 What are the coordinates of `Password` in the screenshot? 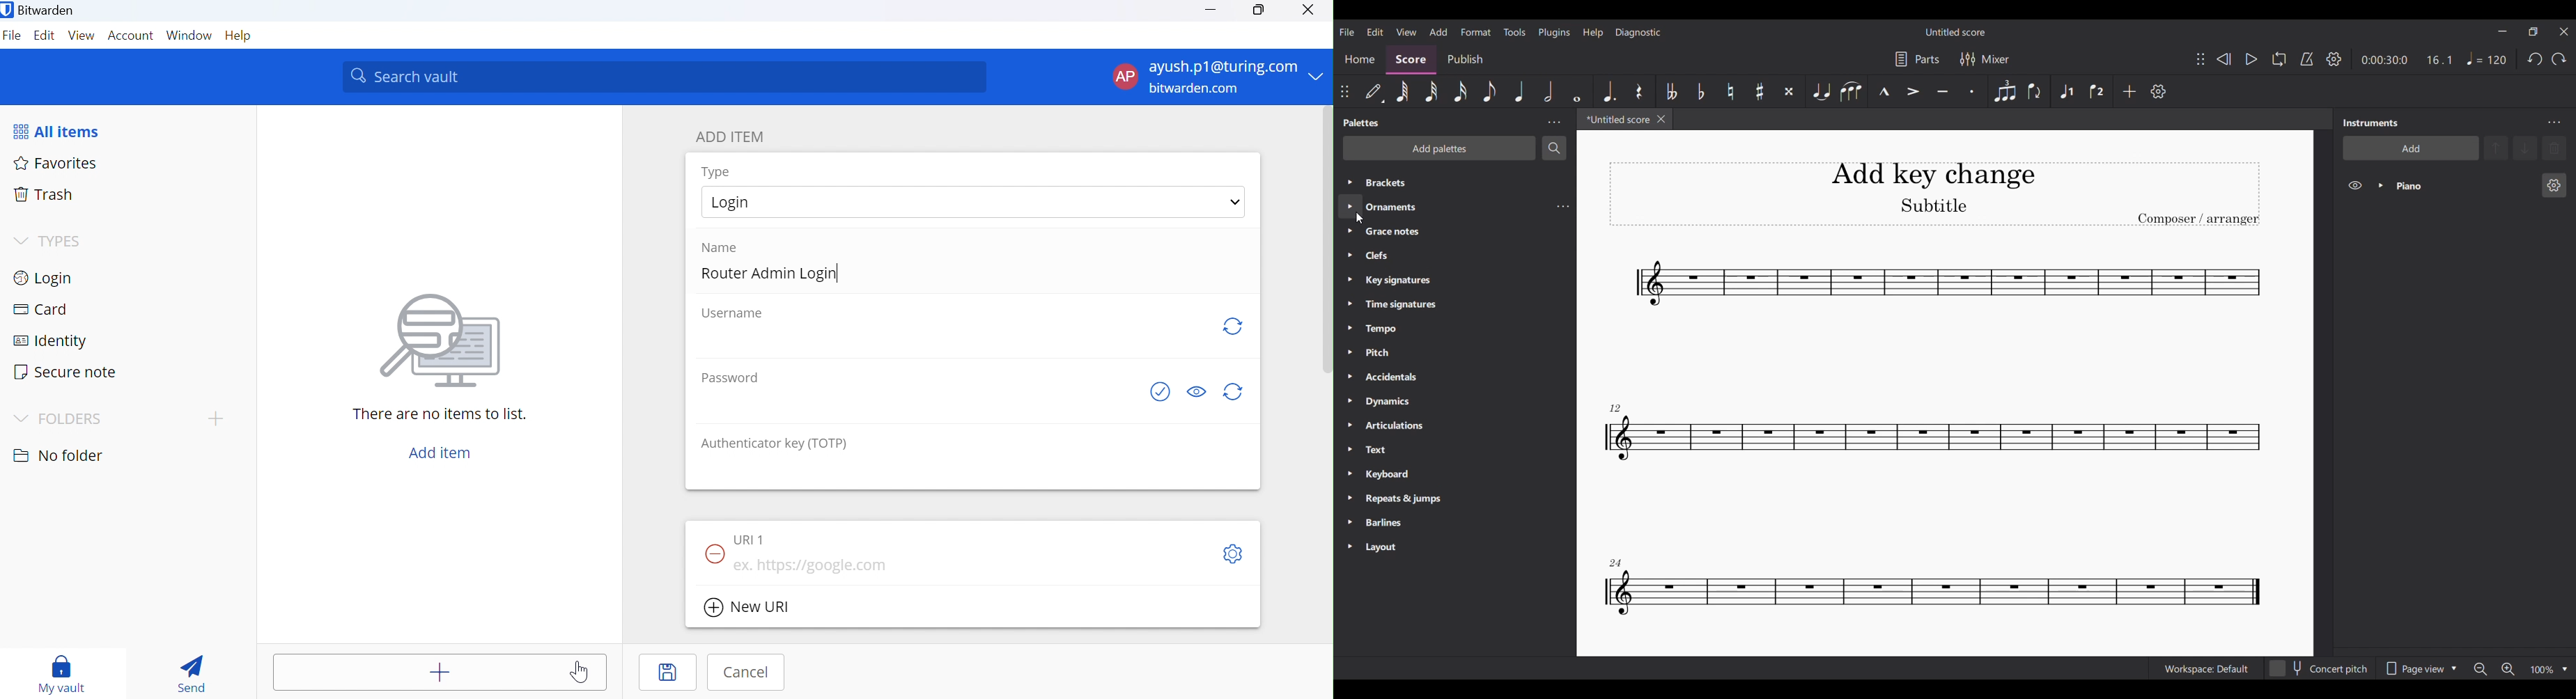 It's located at (728, 377).